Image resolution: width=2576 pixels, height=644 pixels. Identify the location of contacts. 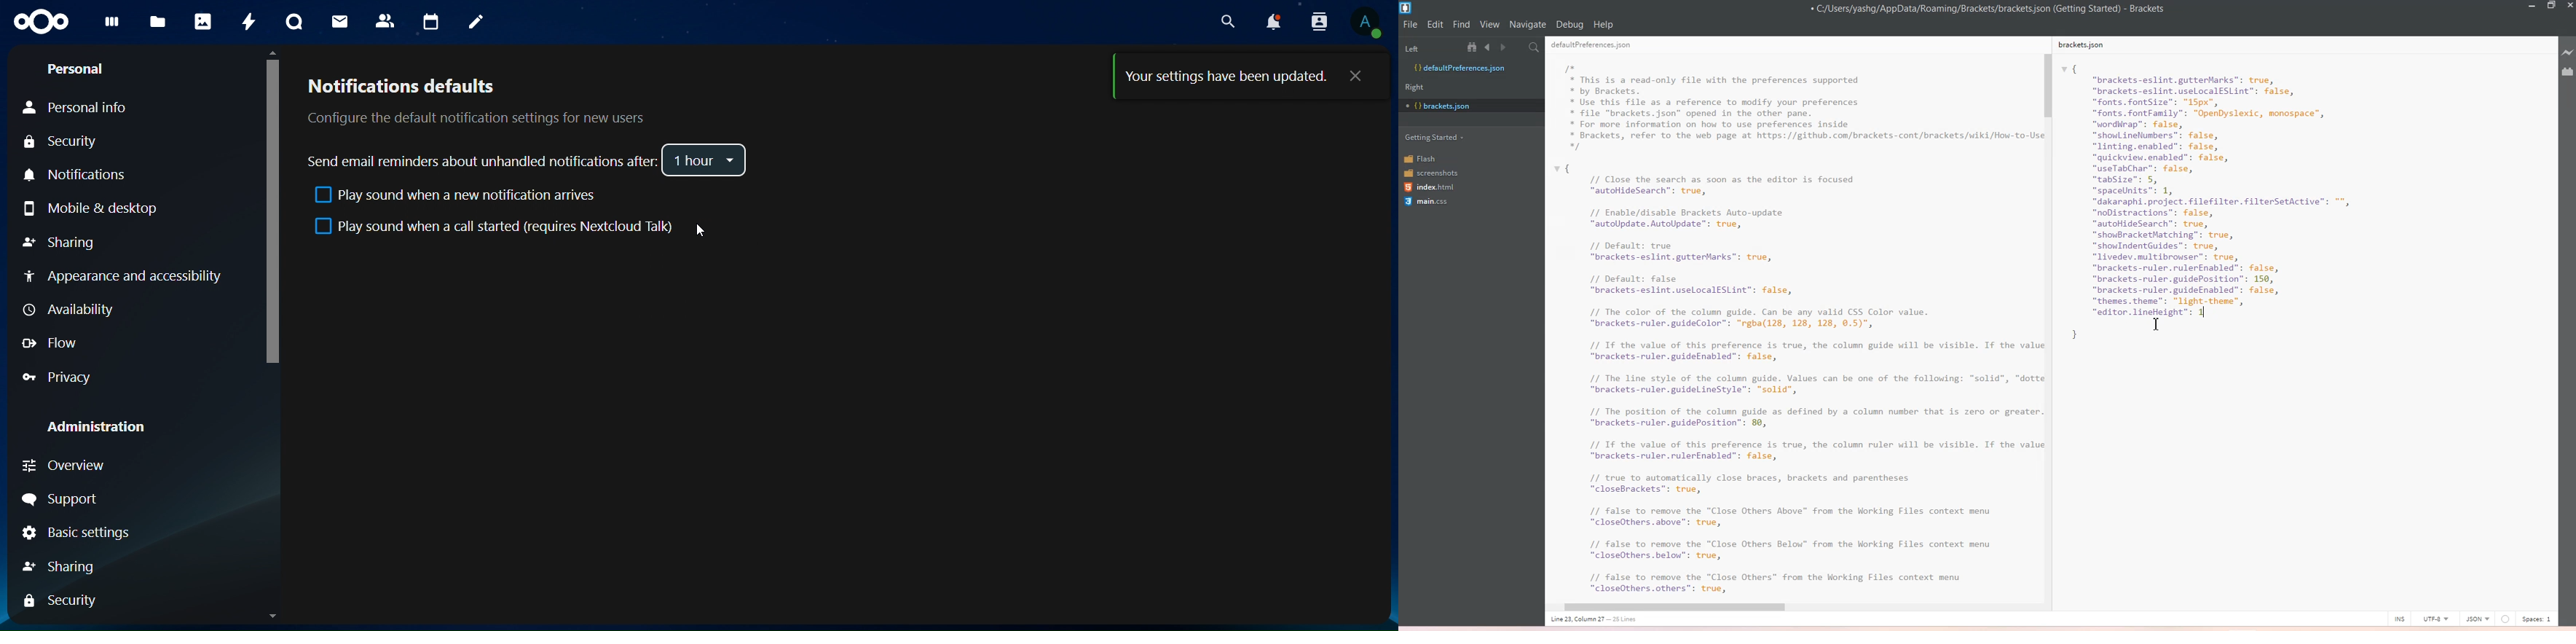
(385, 20).